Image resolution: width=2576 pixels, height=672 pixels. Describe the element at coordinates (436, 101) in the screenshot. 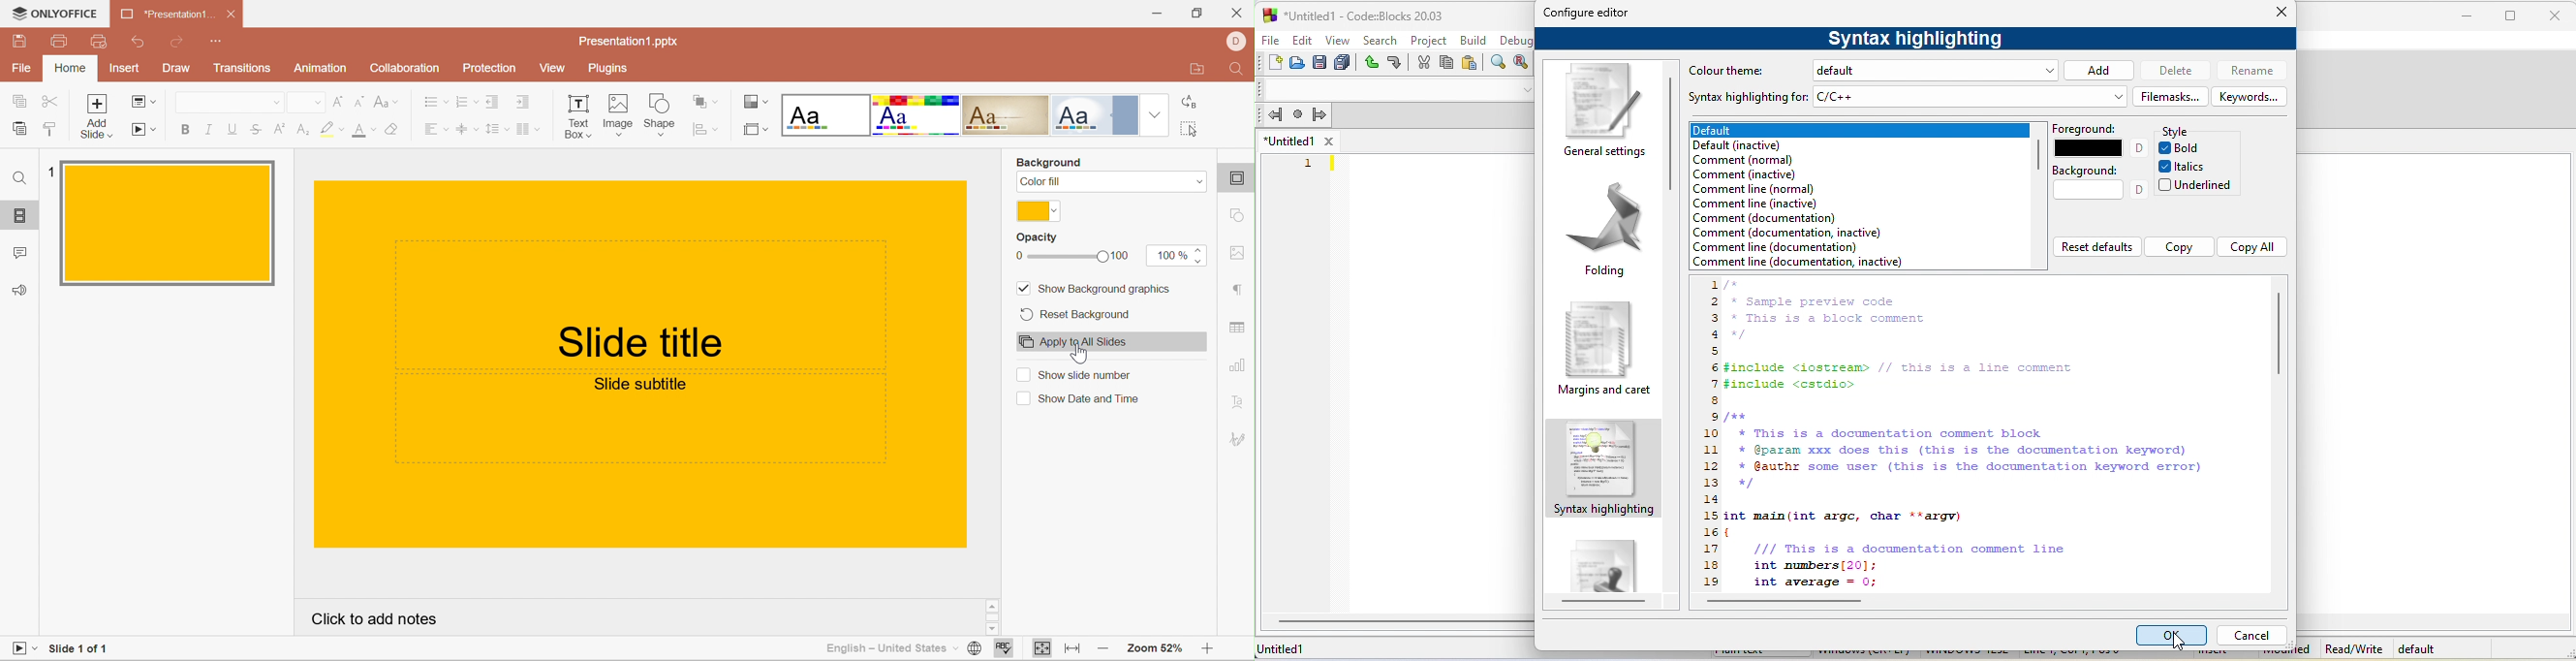

I see `Bullets` at that location.